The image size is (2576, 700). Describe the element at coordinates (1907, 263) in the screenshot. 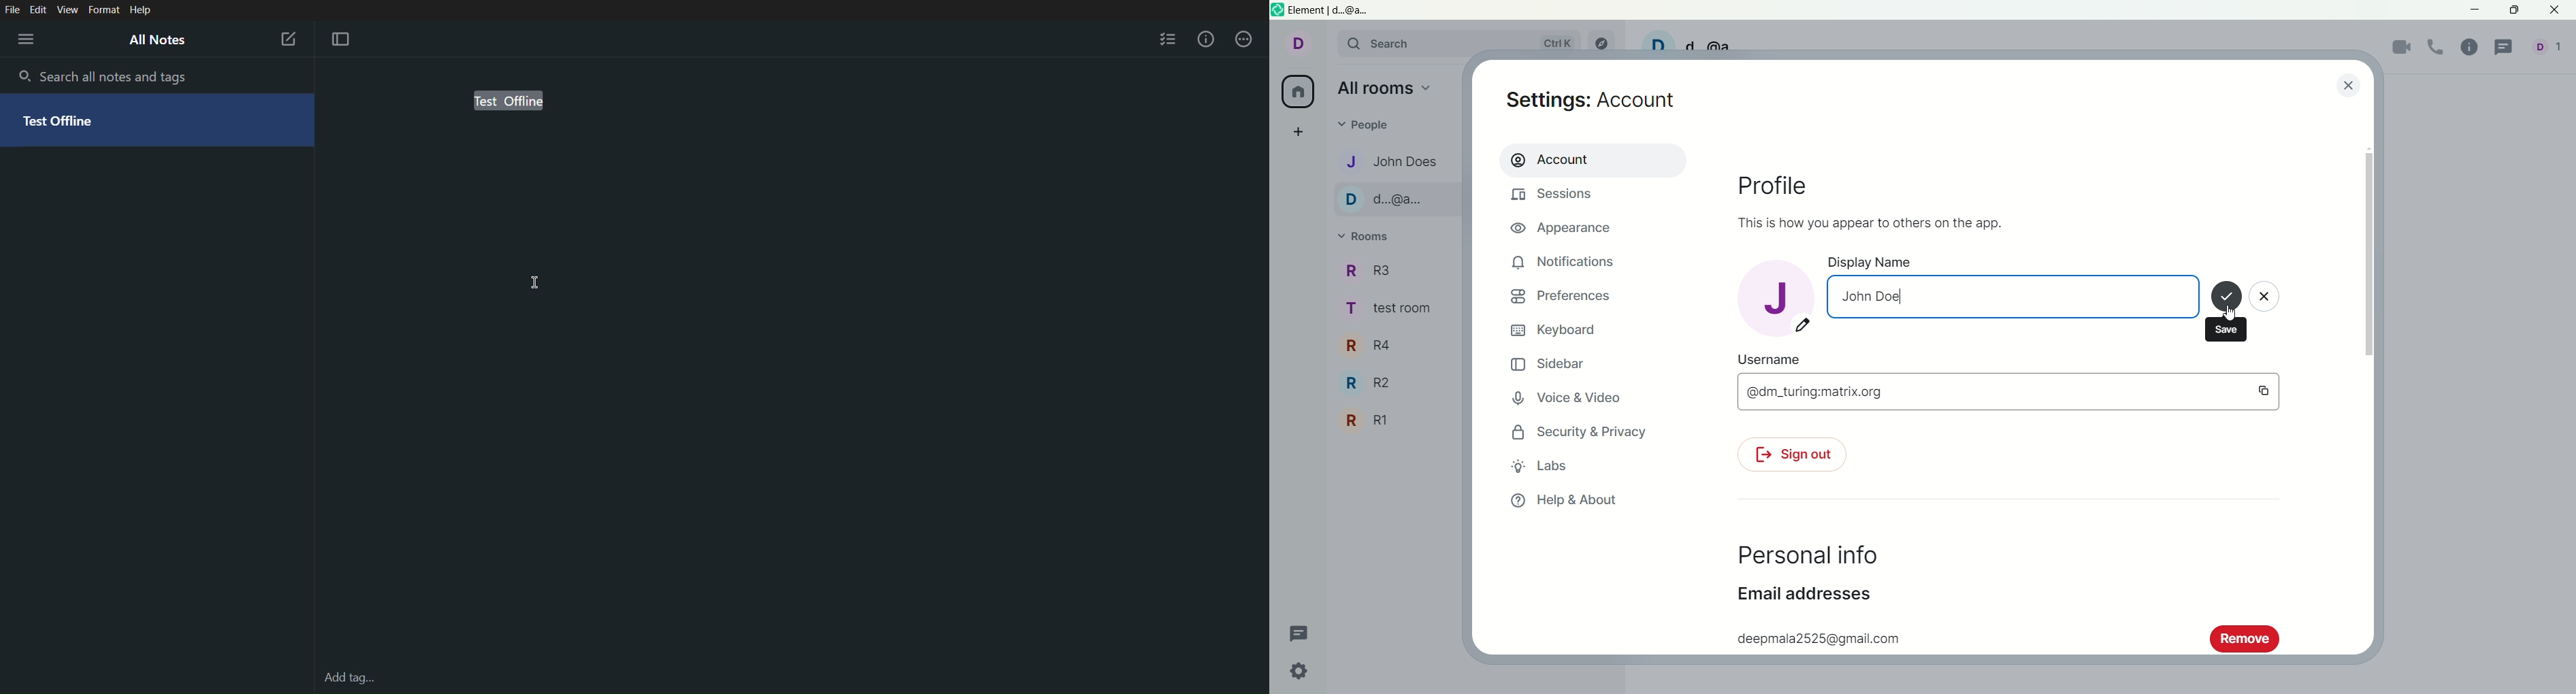

I see `display name` at that location.